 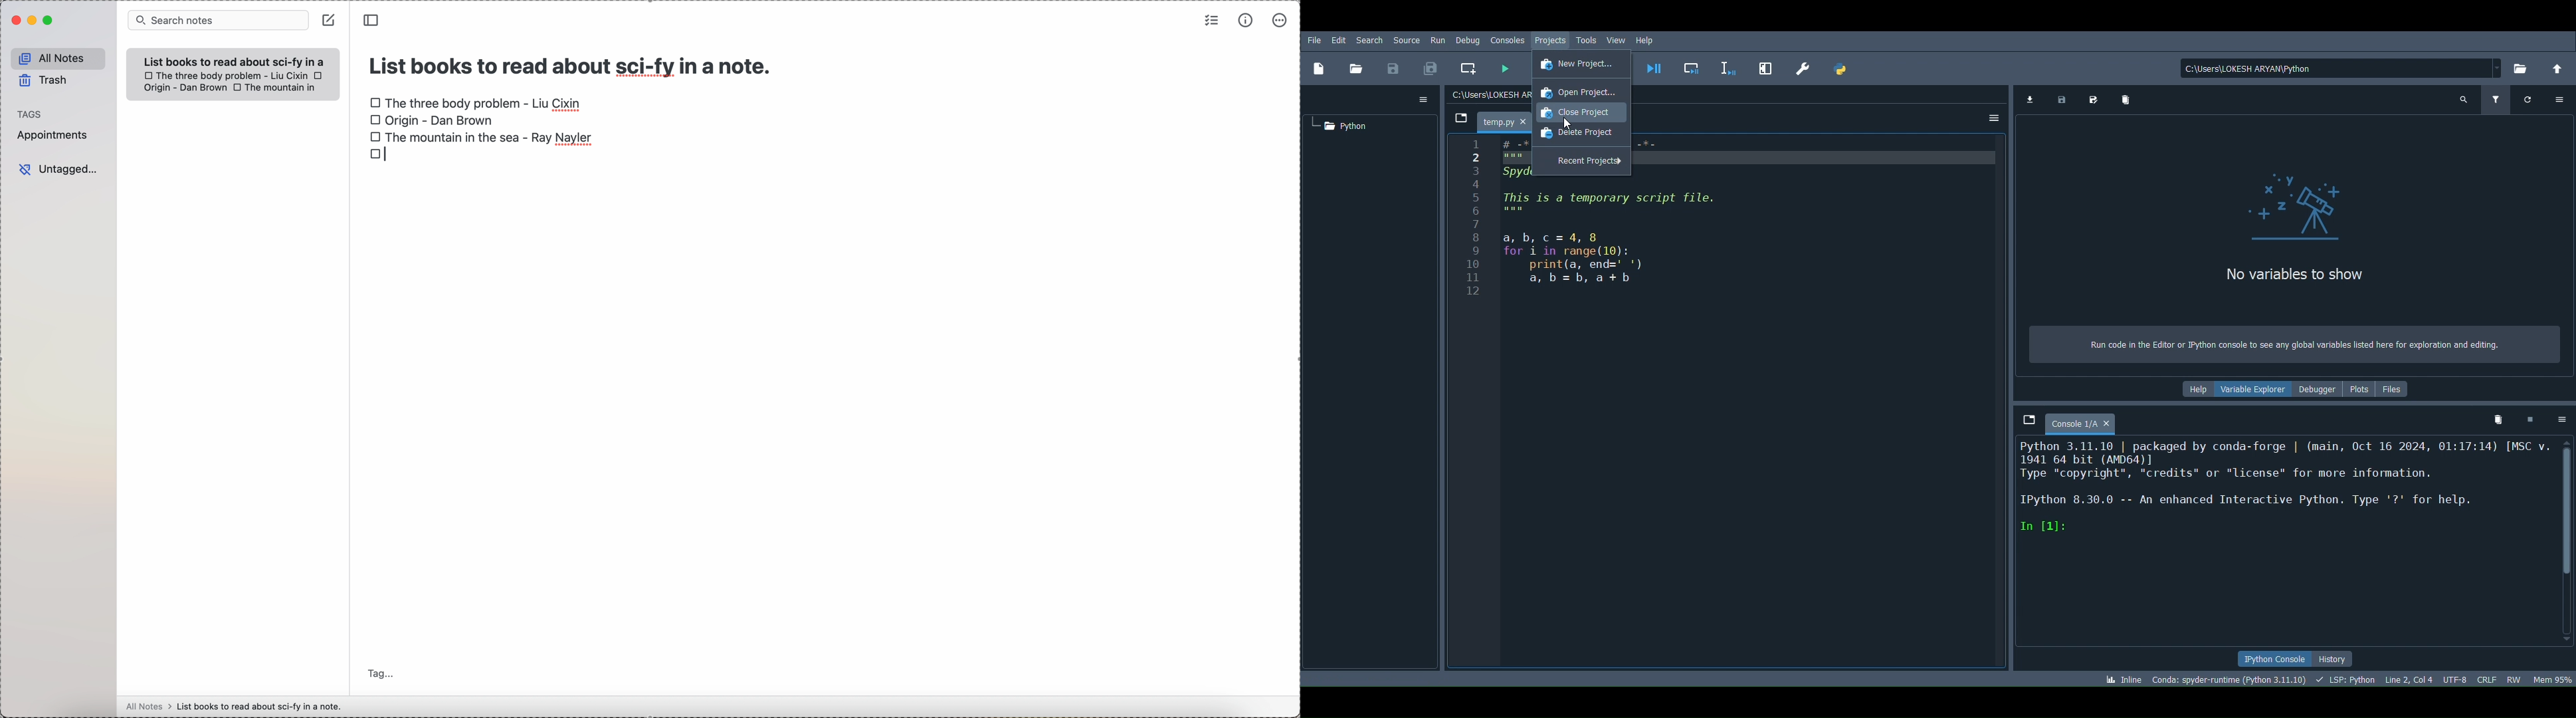 I want to click on all notes > List books to read about sci-fy in a note., so click(x=236, y=706).